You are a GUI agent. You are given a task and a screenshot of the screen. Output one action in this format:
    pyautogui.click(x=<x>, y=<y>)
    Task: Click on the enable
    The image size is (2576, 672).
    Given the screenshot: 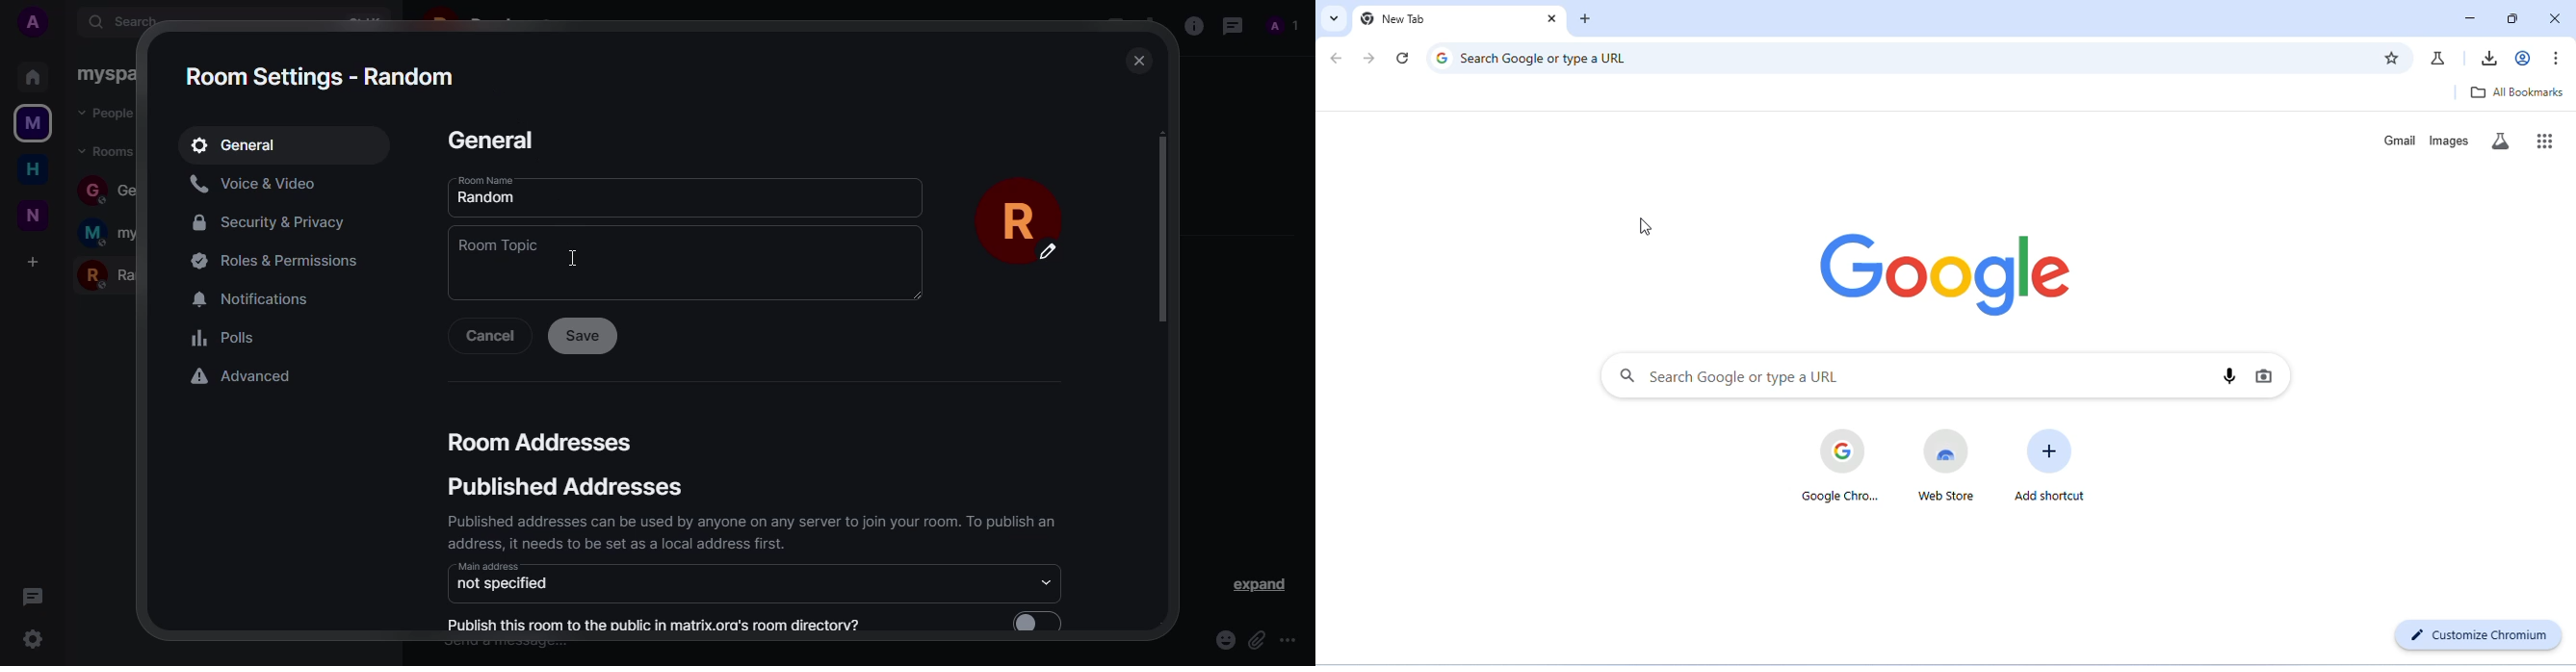 What is the action you would take?
    pyautogui.click(x=1042, y=622)
    